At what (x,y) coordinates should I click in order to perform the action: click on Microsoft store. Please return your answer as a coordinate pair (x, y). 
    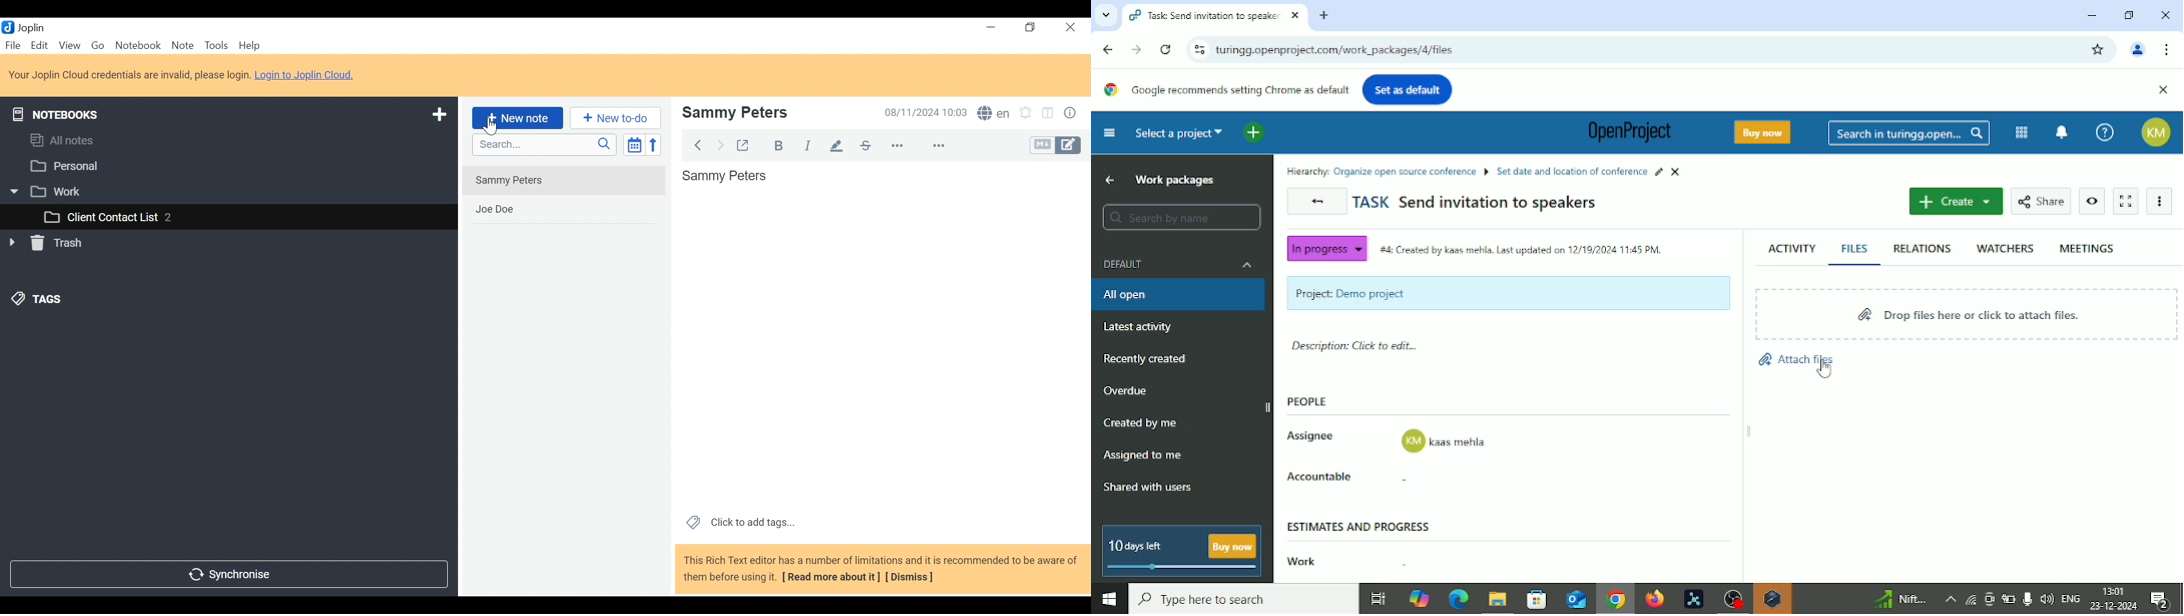
    Looking at the image, I should click on (1534, 598).